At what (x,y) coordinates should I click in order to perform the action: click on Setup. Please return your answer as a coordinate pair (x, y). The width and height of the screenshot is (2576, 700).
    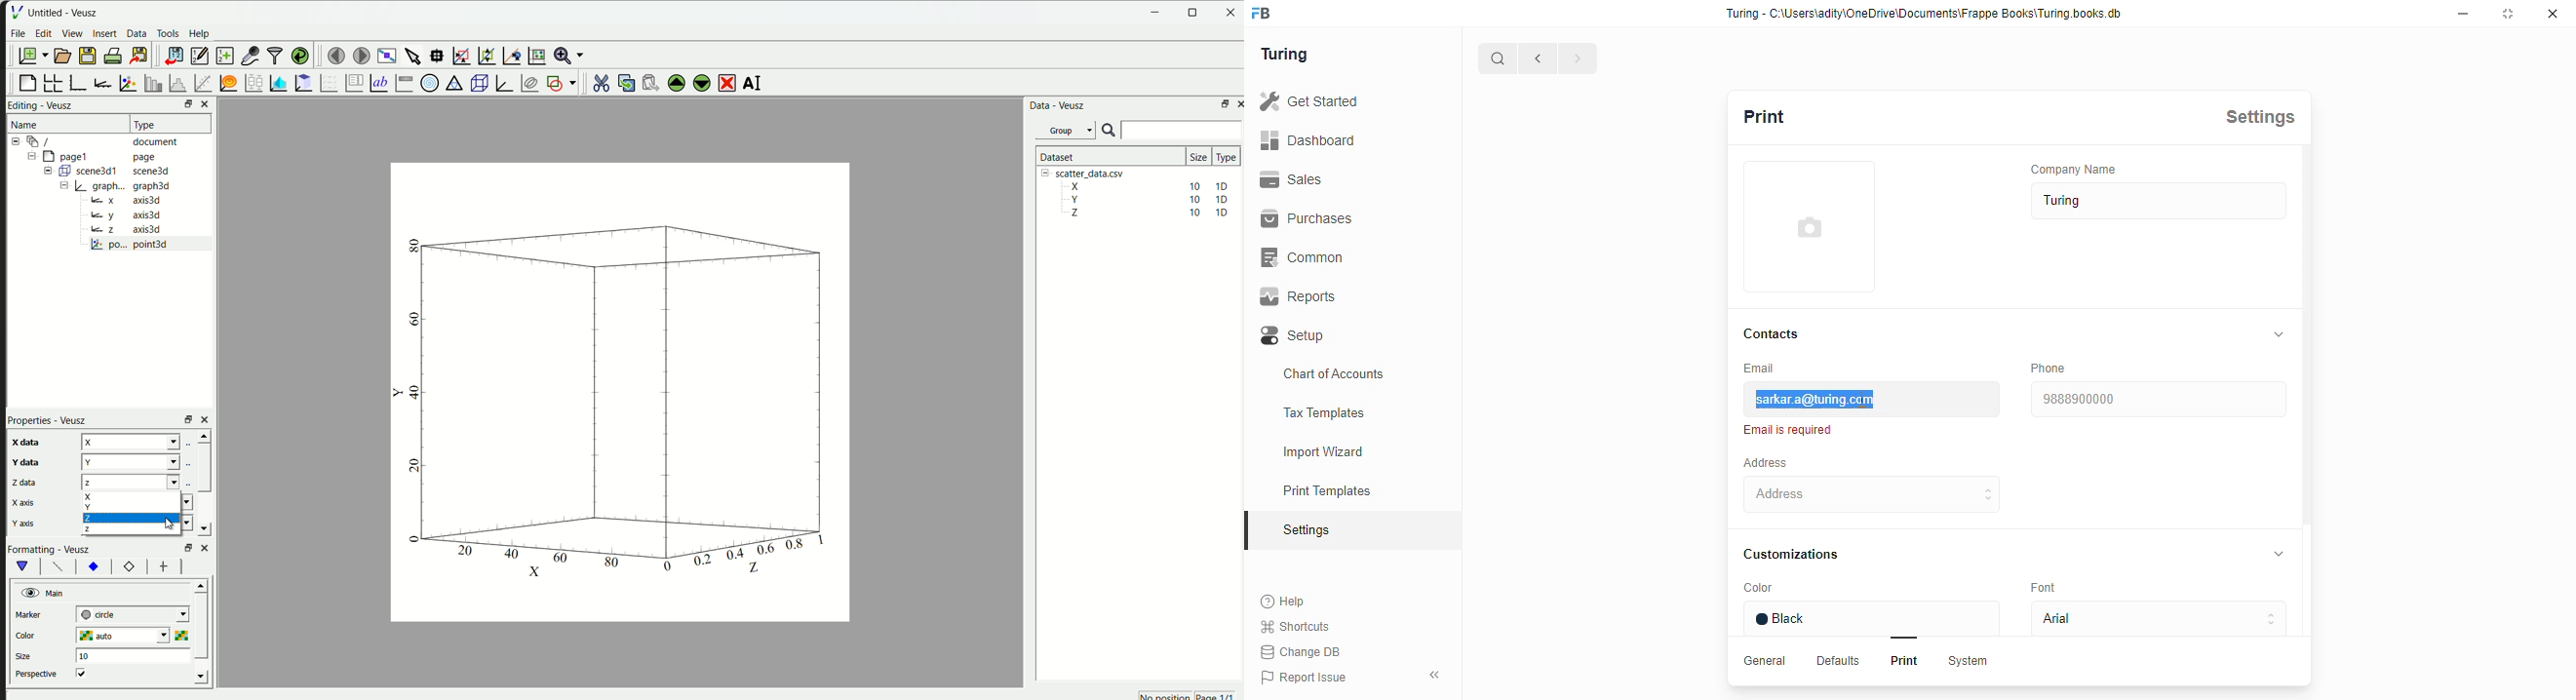
    Looking at the image, I should click on (1334, 335).